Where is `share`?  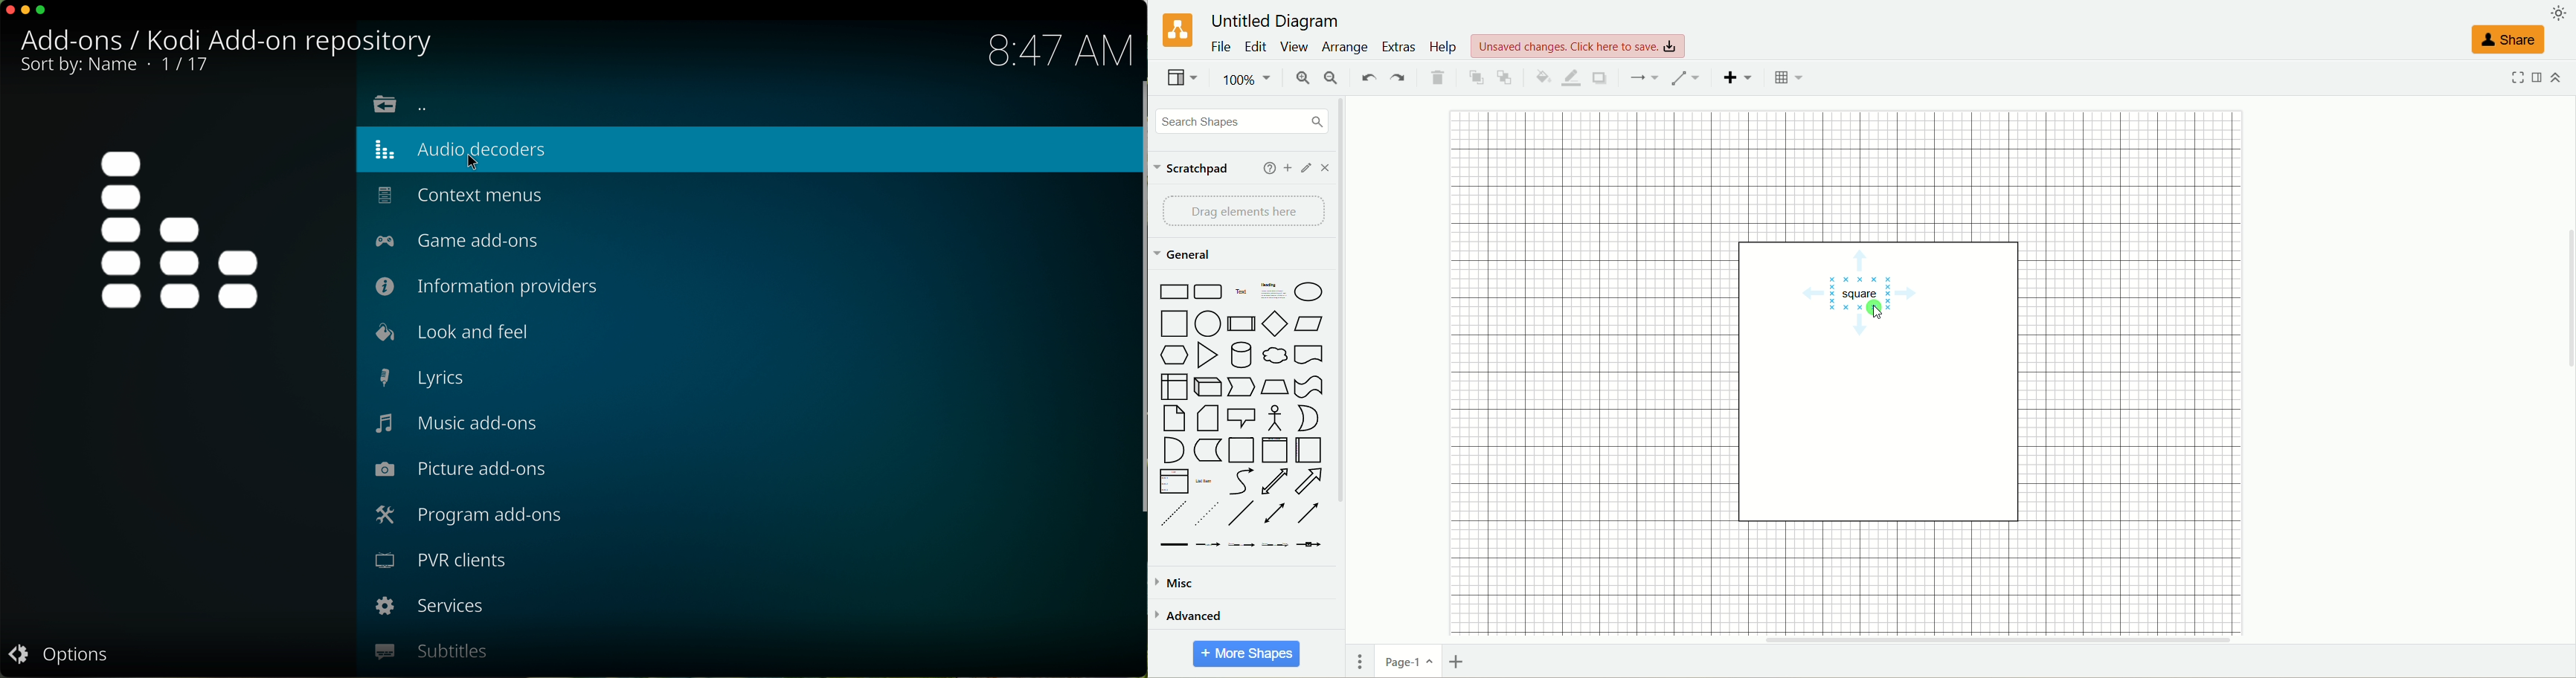 share is located at coordinates (2506, 39).